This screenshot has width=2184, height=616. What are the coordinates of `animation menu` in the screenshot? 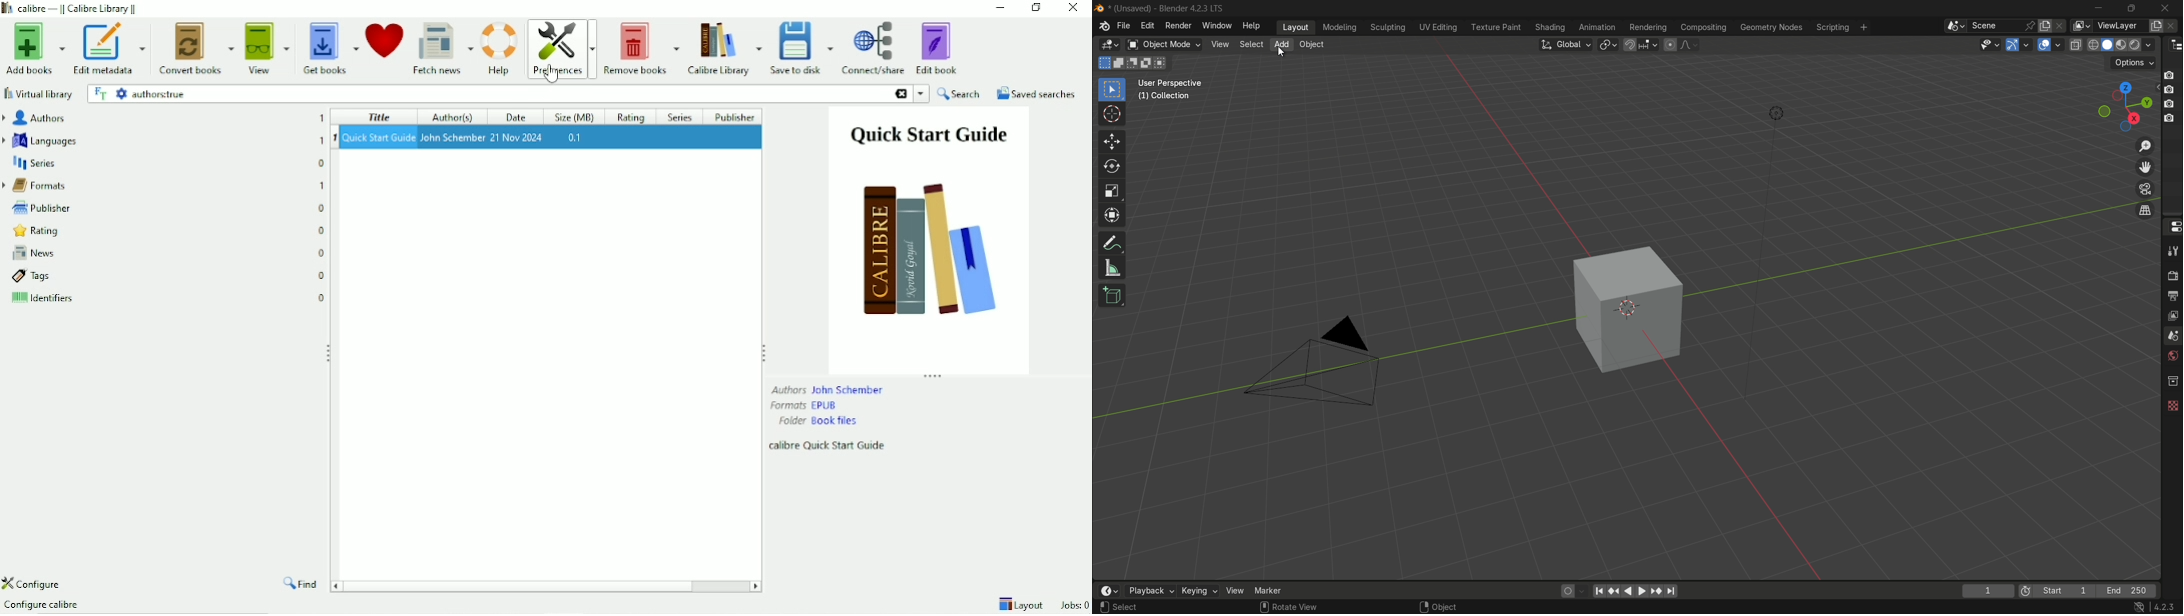 It's located at (1599, 28).